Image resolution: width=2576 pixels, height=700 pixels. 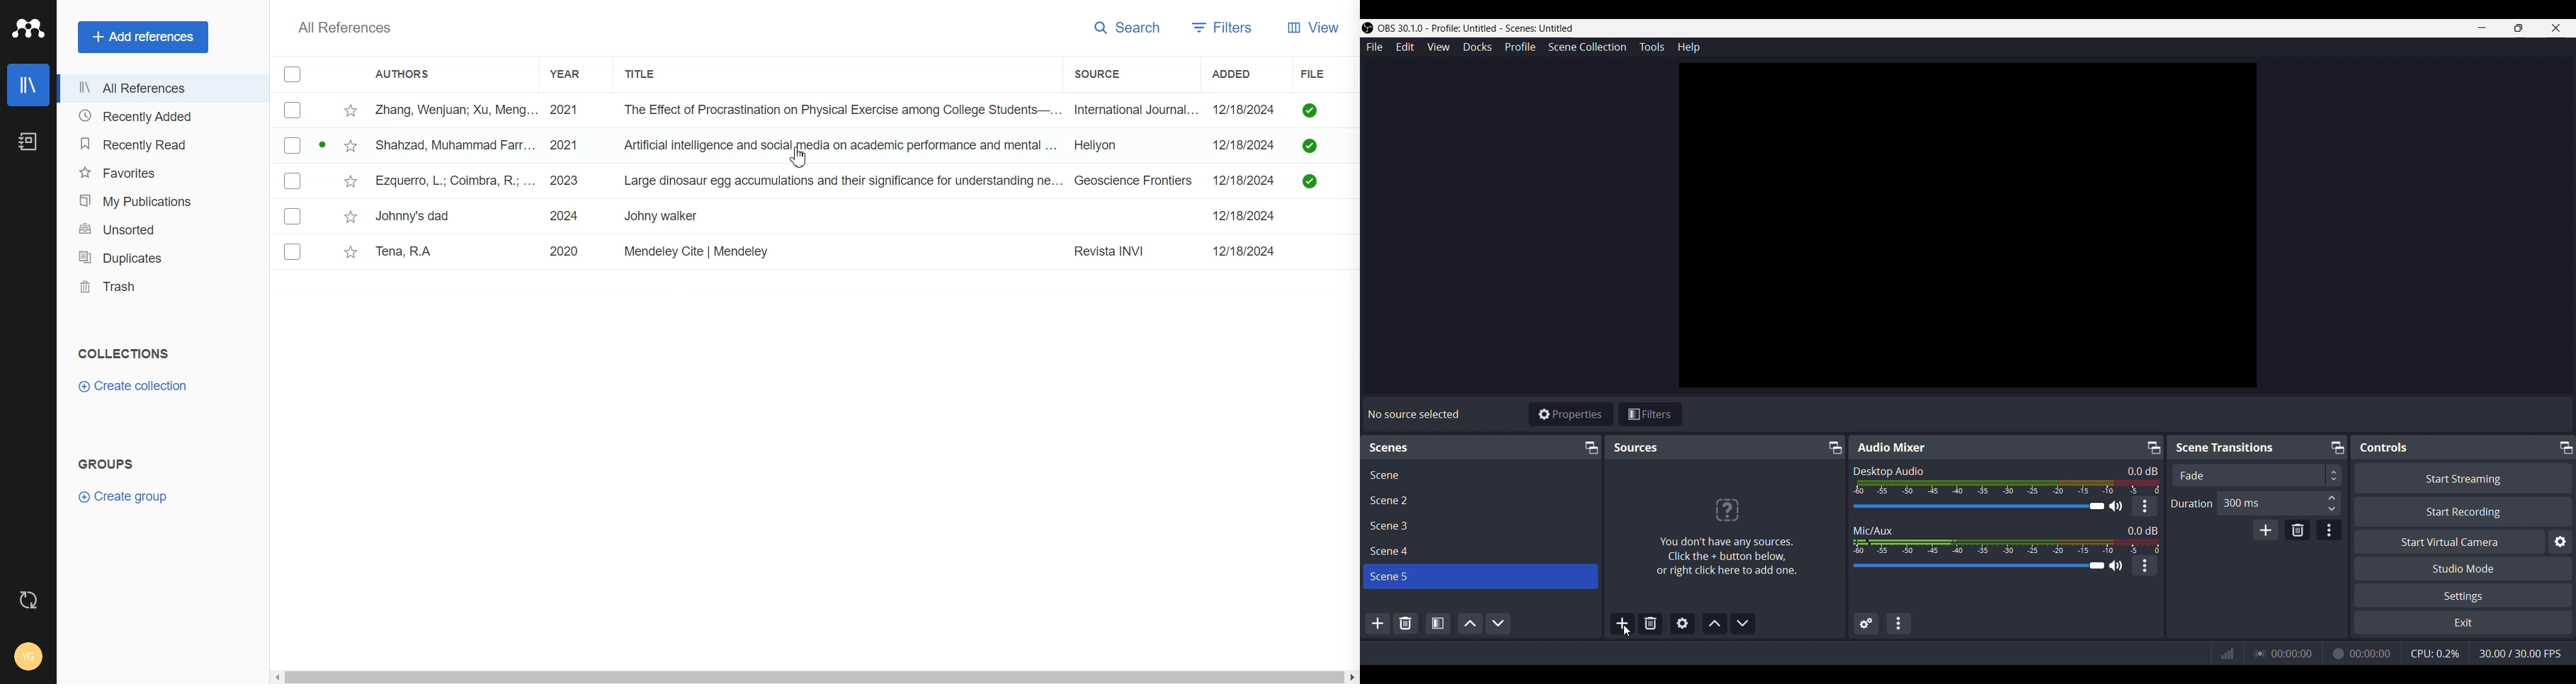 What do you see at coordinates (1468, 624) in the screenshot?
I see `Move Scene Up ` at bounding box center [1468, 624].